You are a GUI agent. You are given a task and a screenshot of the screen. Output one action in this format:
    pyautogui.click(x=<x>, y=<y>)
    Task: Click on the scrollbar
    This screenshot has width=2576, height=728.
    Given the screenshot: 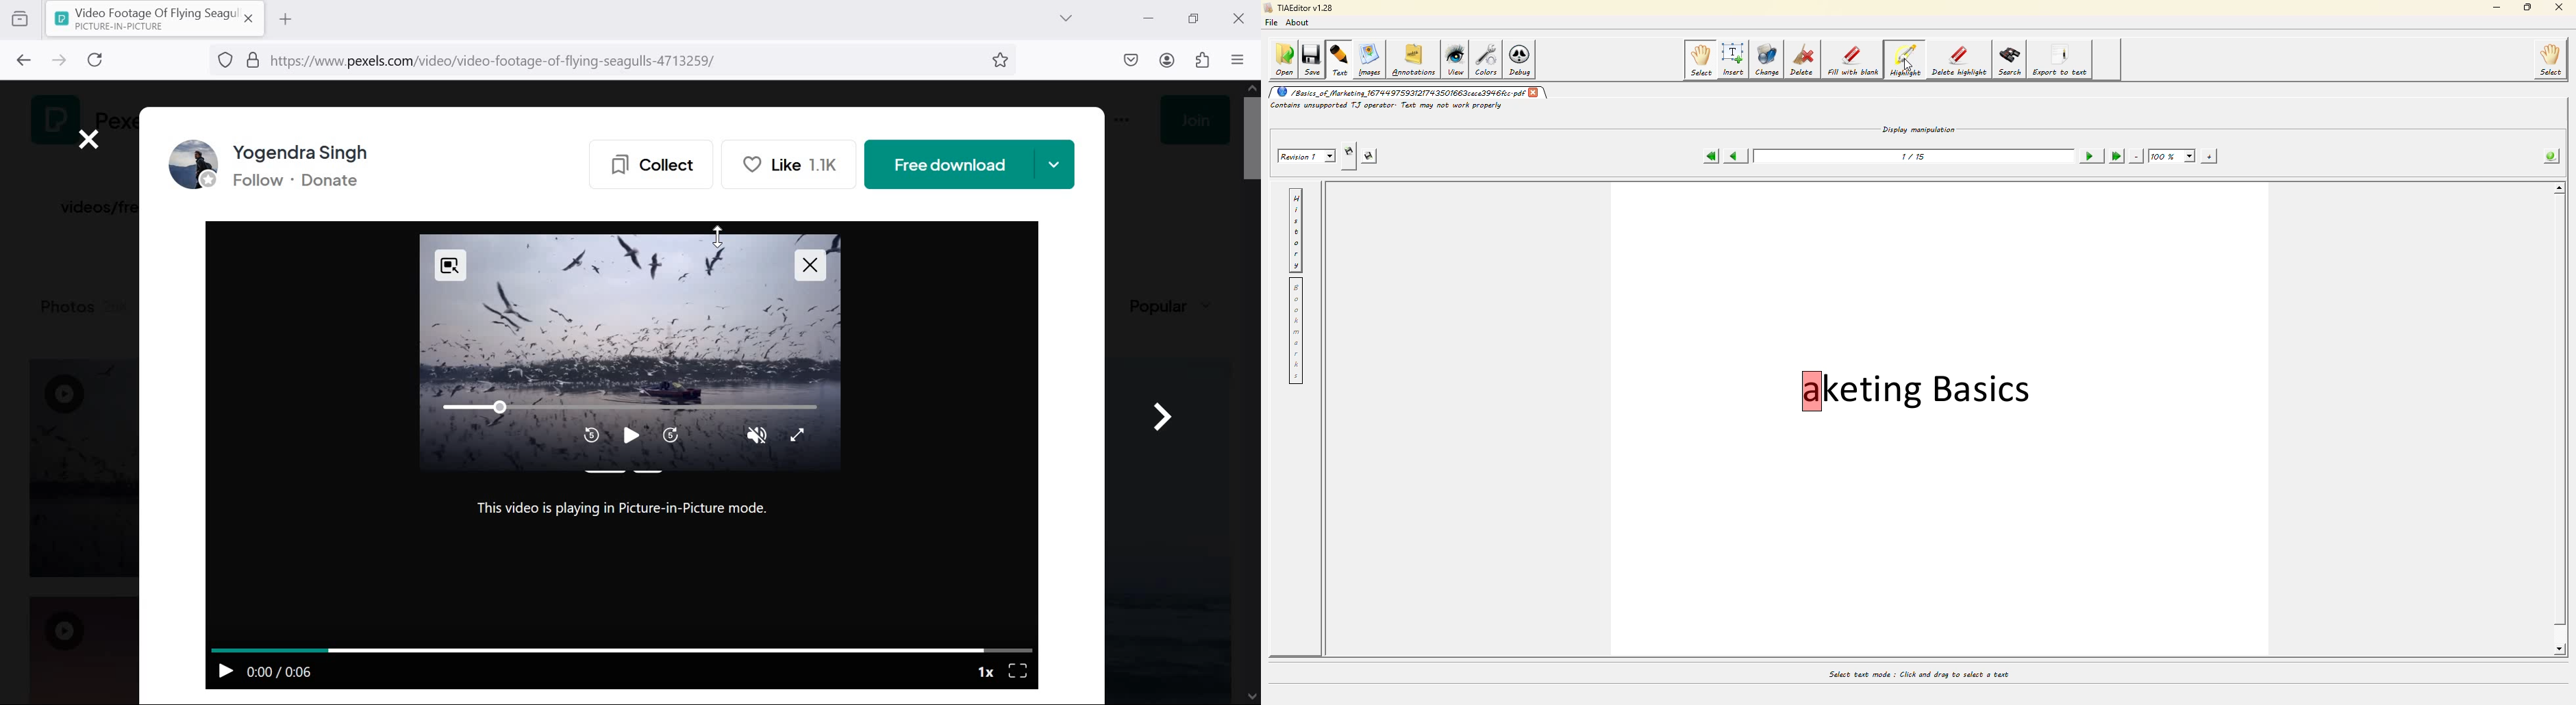 What is the action you would take?
    pyautogui.click(x=1250, y=395)
    